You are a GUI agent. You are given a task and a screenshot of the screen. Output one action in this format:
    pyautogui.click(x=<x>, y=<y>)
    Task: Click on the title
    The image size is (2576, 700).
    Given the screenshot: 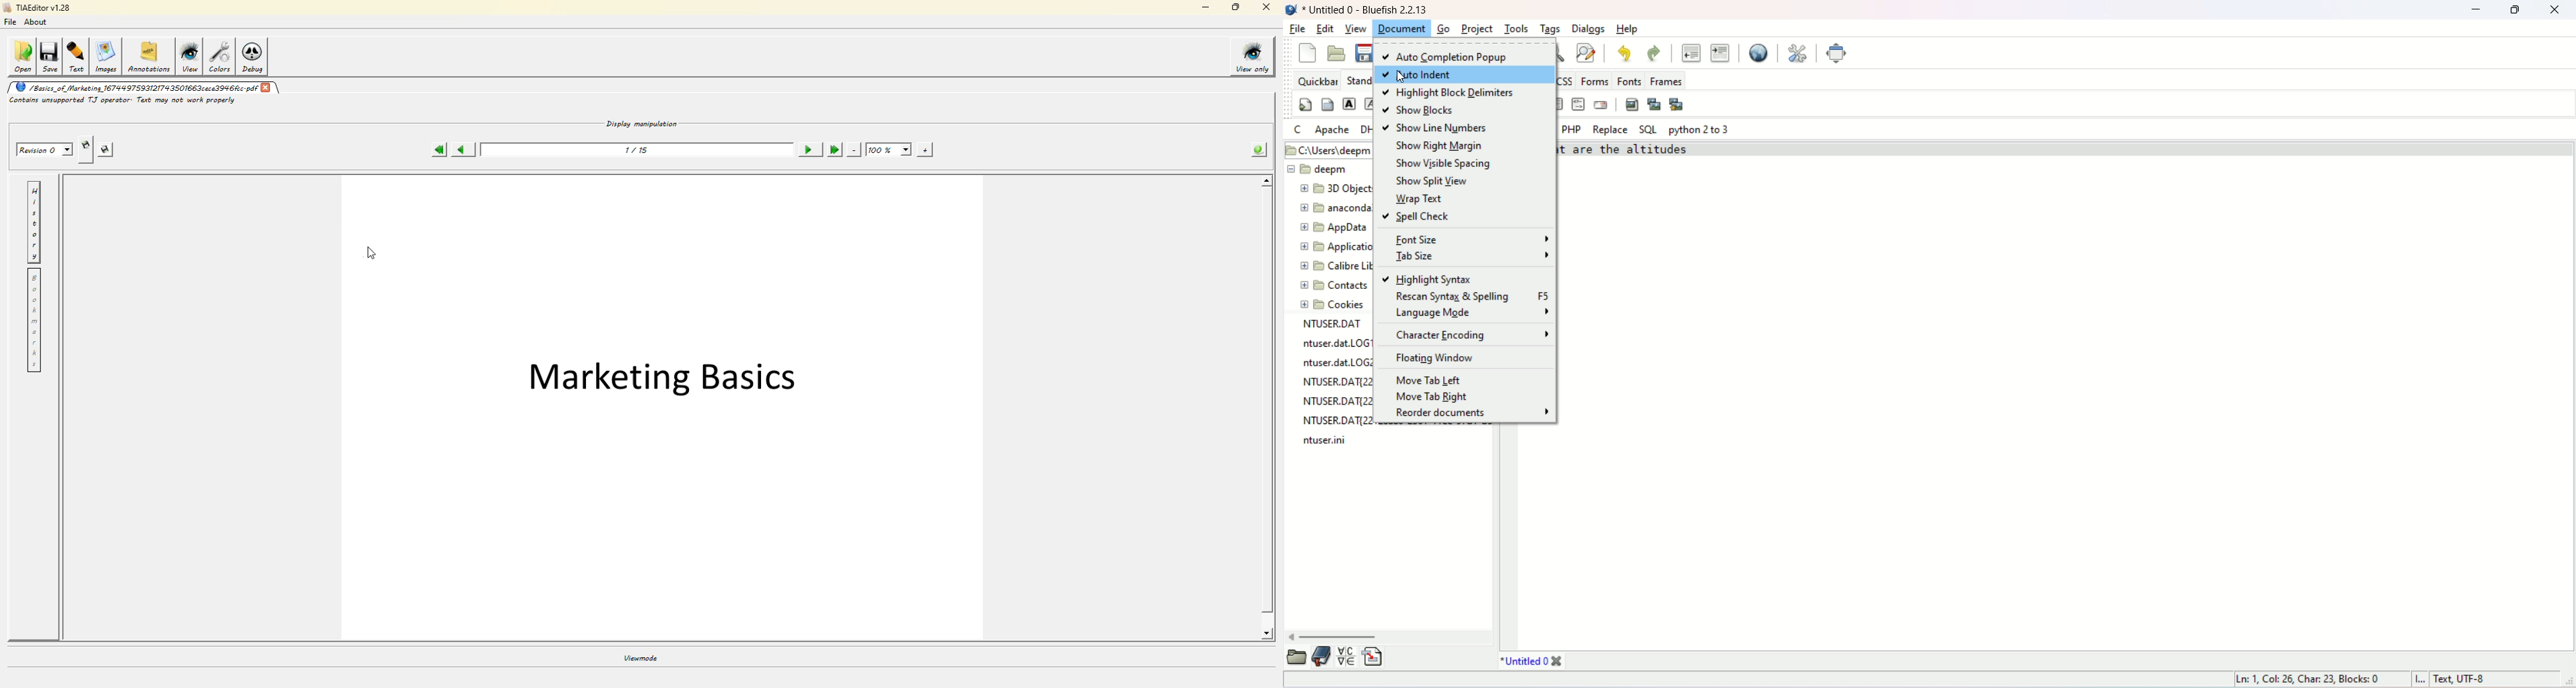 What is the action you would take?
    pyautogui.click(x=1366, y=11)
    